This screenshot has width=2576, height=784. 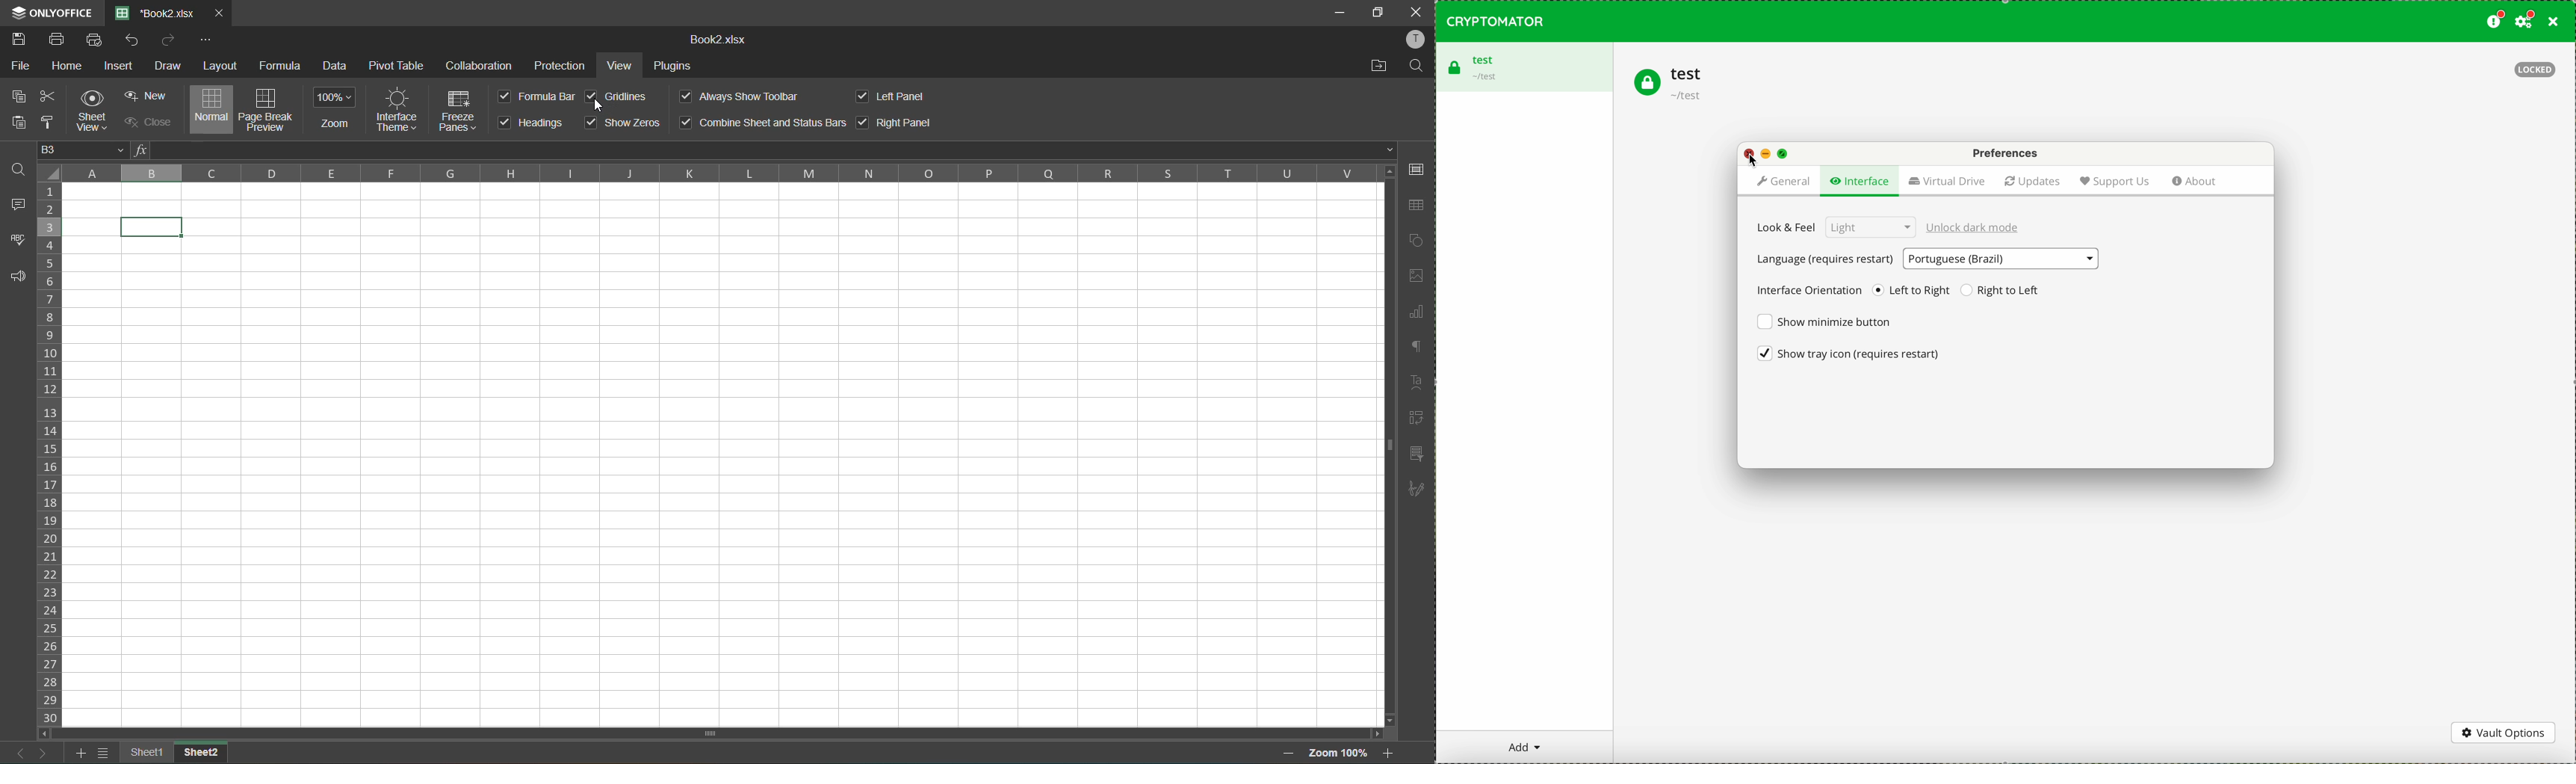 I want to click on book2.xlsx, so click(x=721, y=41).